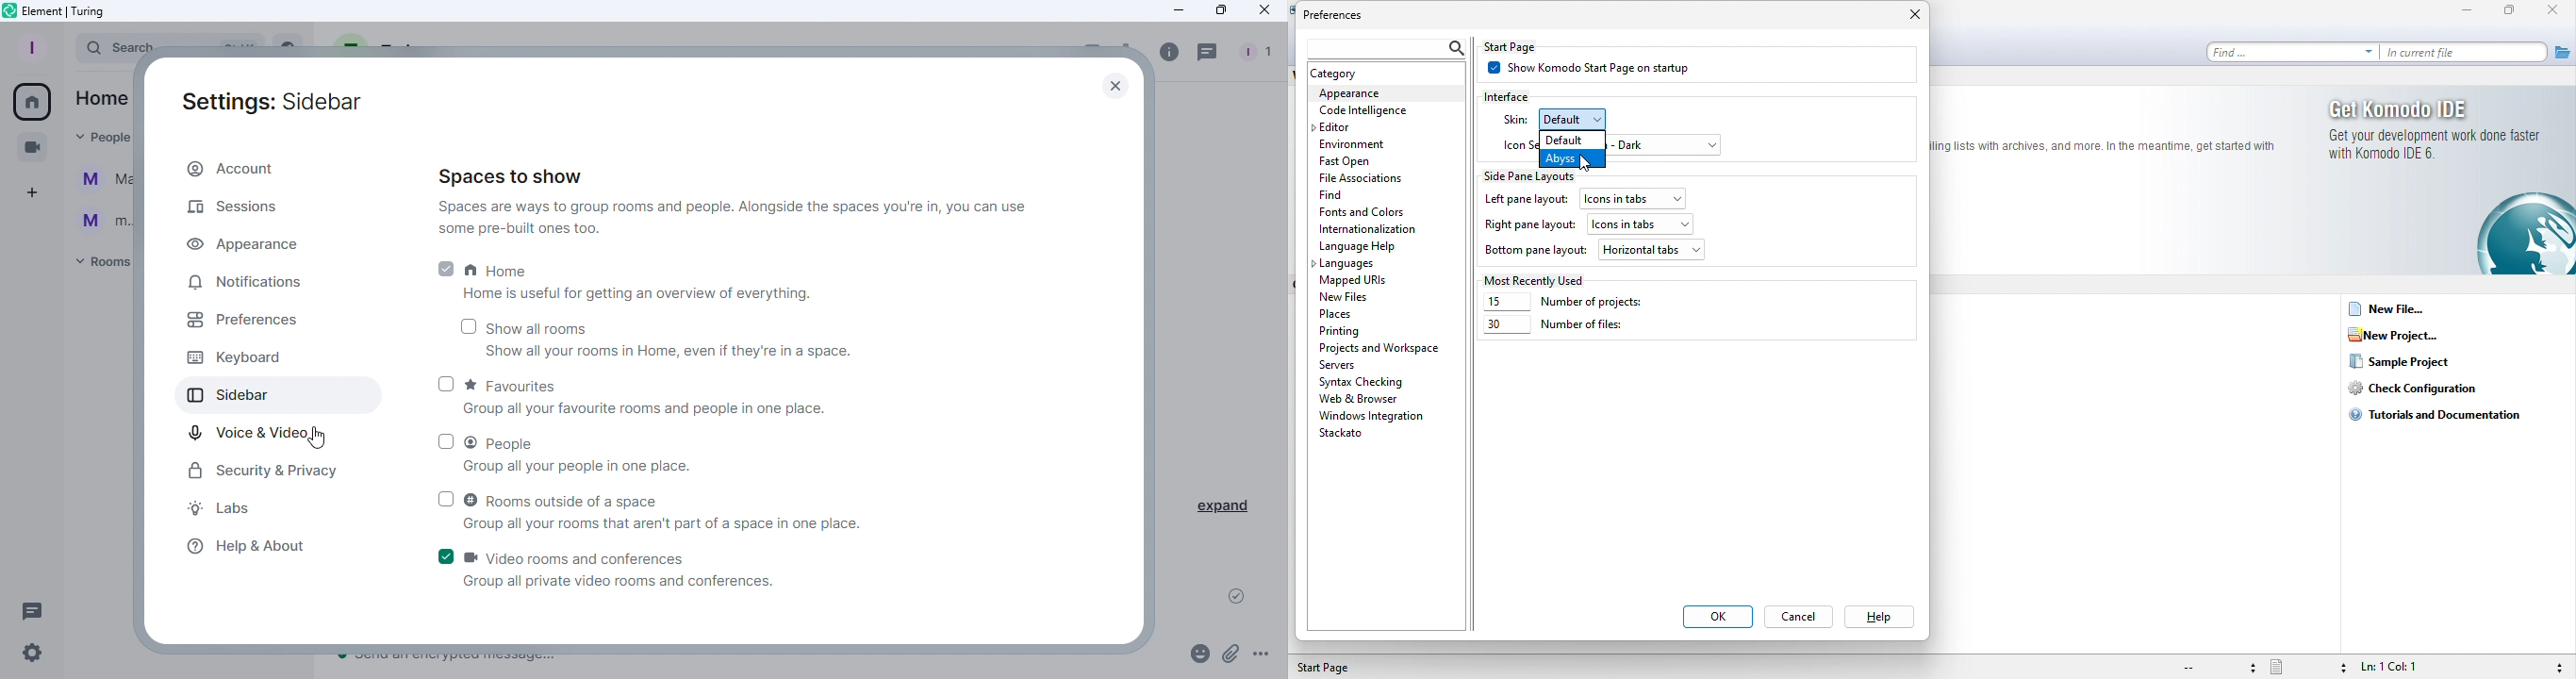 Image resolution: width=2576 pixels, height=700 pixels. Describe the element at coordinates (317, 440) in the screenshot. I see `Cursor` at that location.